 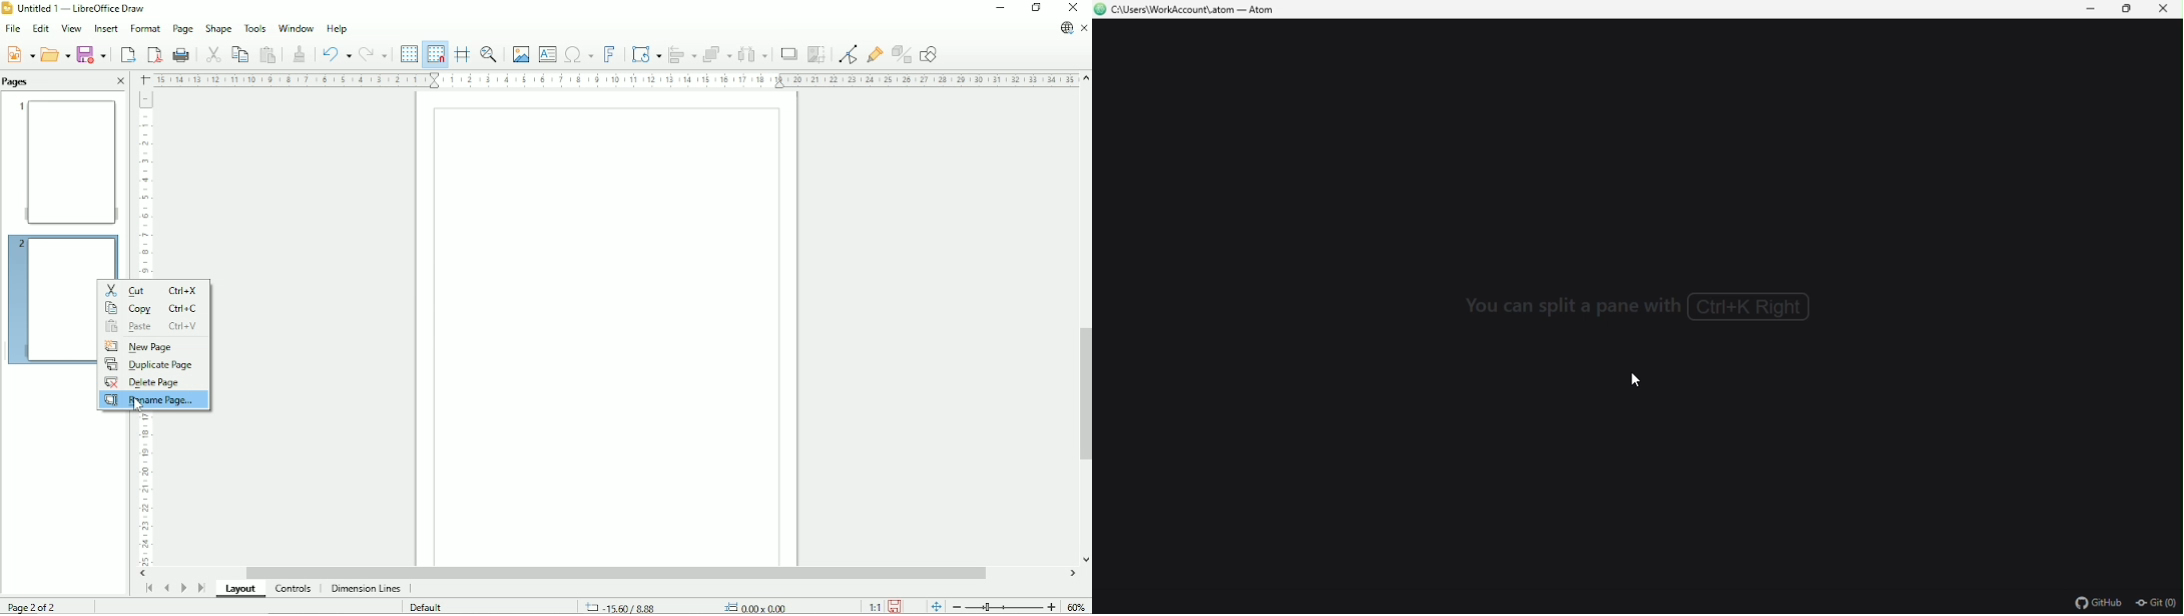 I want to click on Helplines while moving, so click(x=462, y=54).